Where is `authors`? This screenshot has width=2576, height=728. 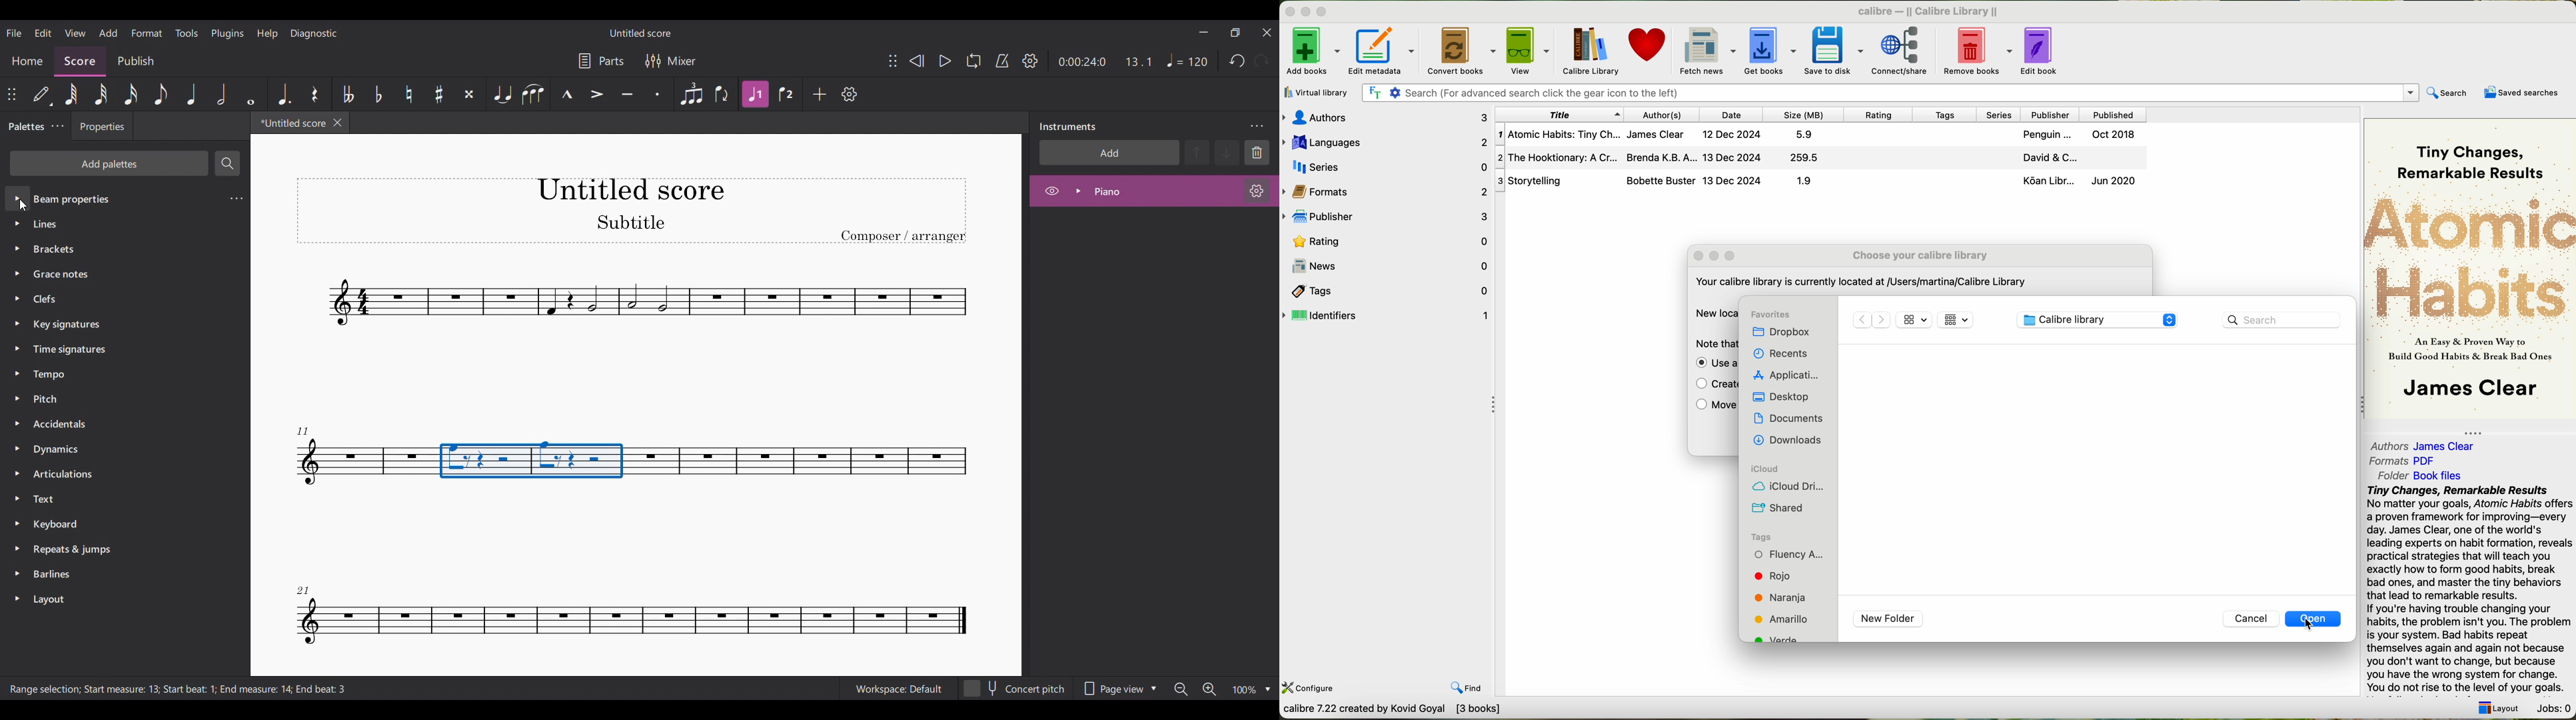
authors is located at coordinates (1385, 116).